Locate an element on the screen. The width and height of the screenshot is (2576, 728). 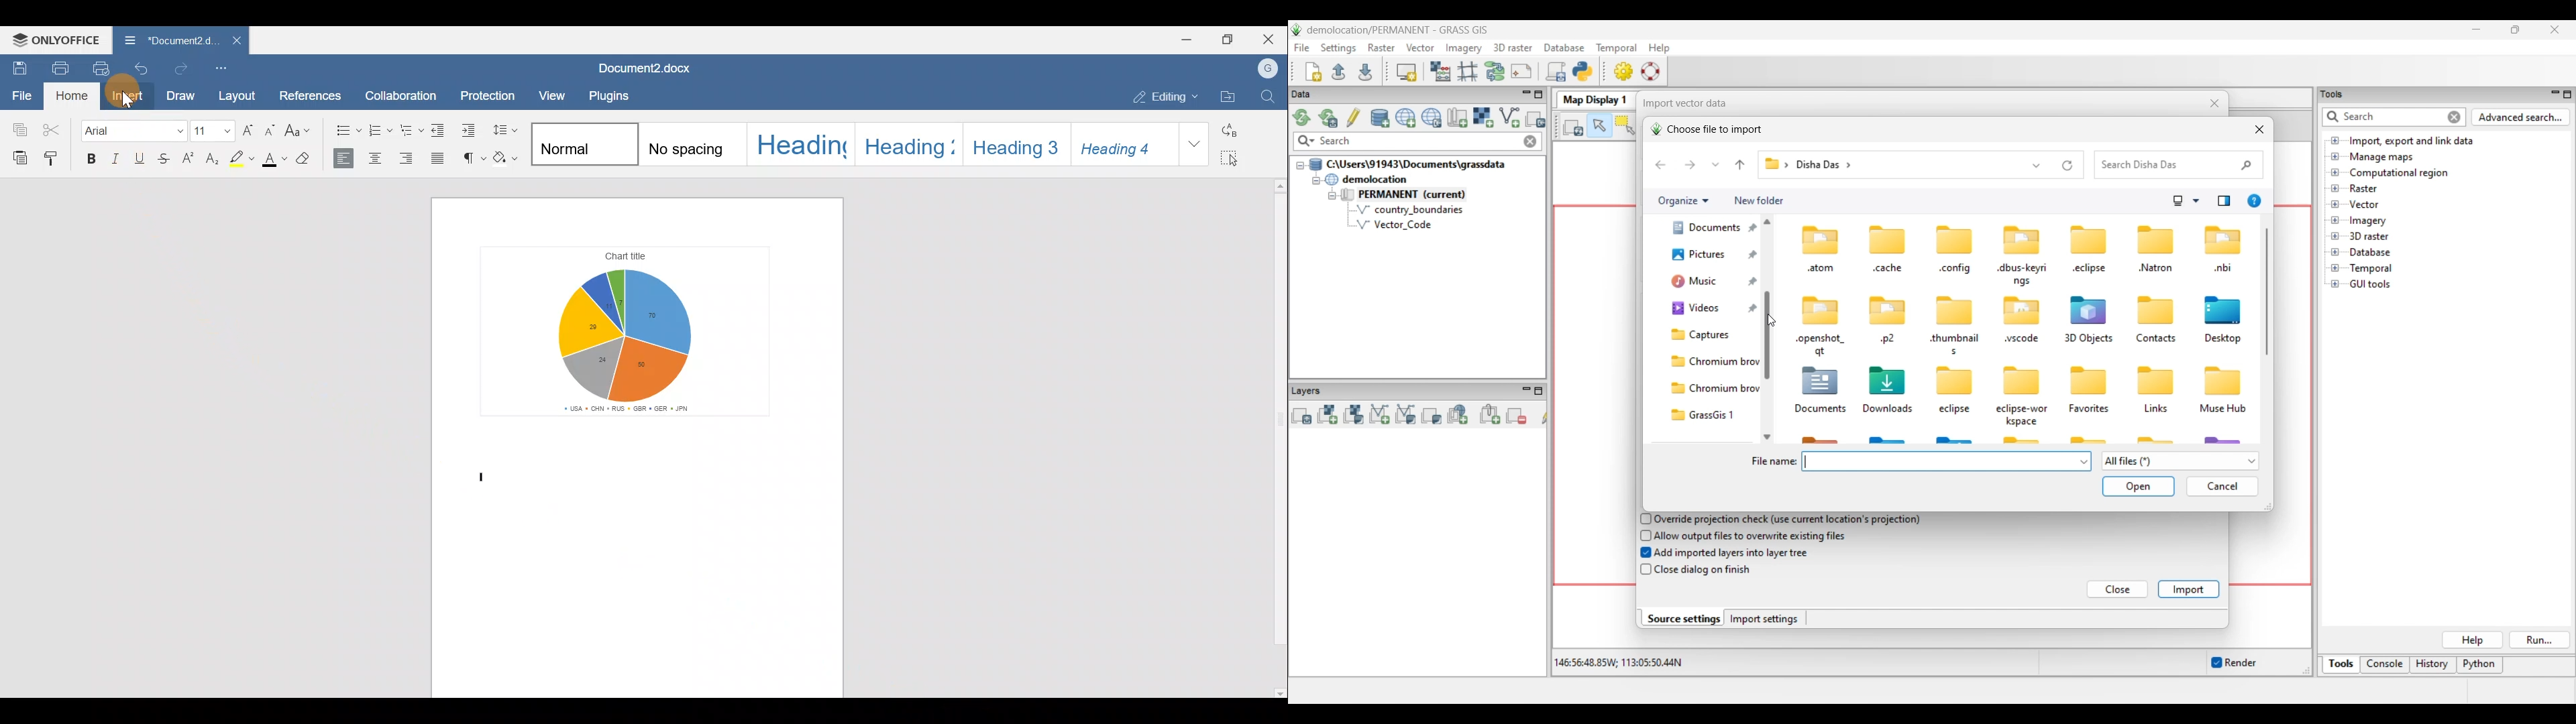
Style 5 is located at coordinates (1013, 142).